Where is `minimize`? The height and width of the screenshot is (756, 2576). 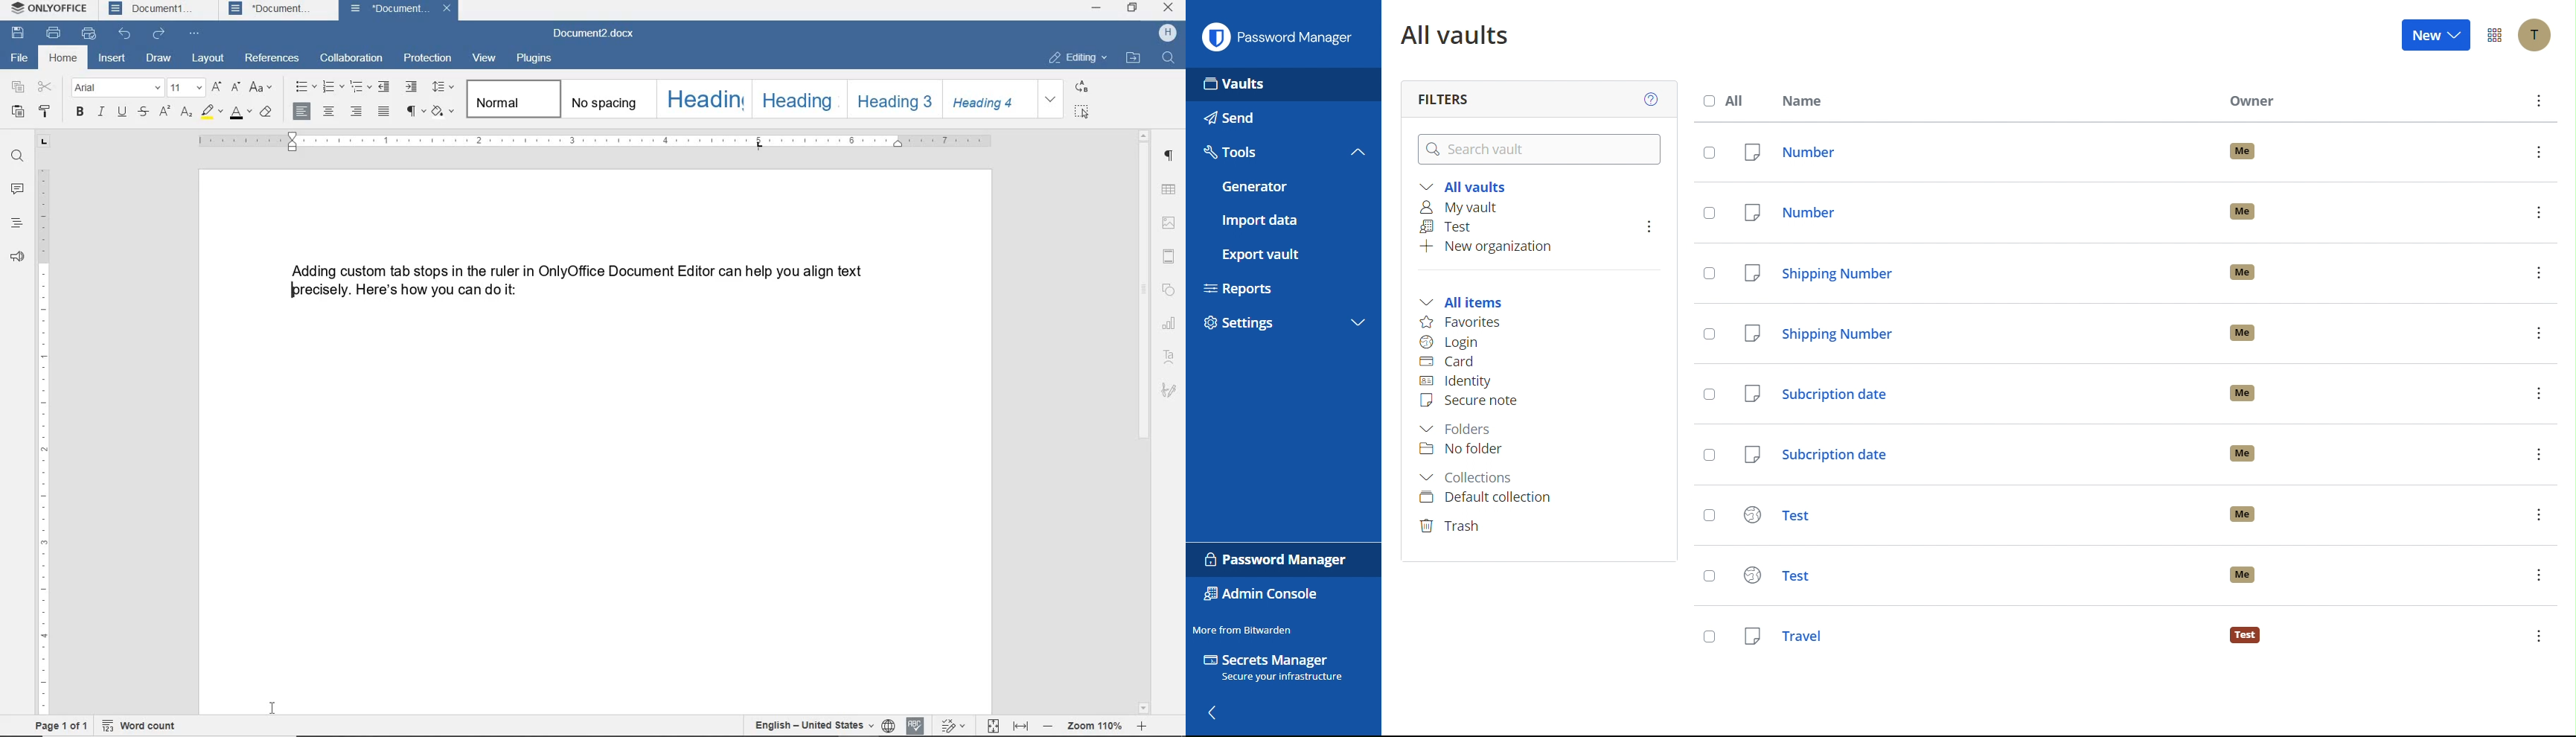 minimize is located at coordinates (1095, 7).